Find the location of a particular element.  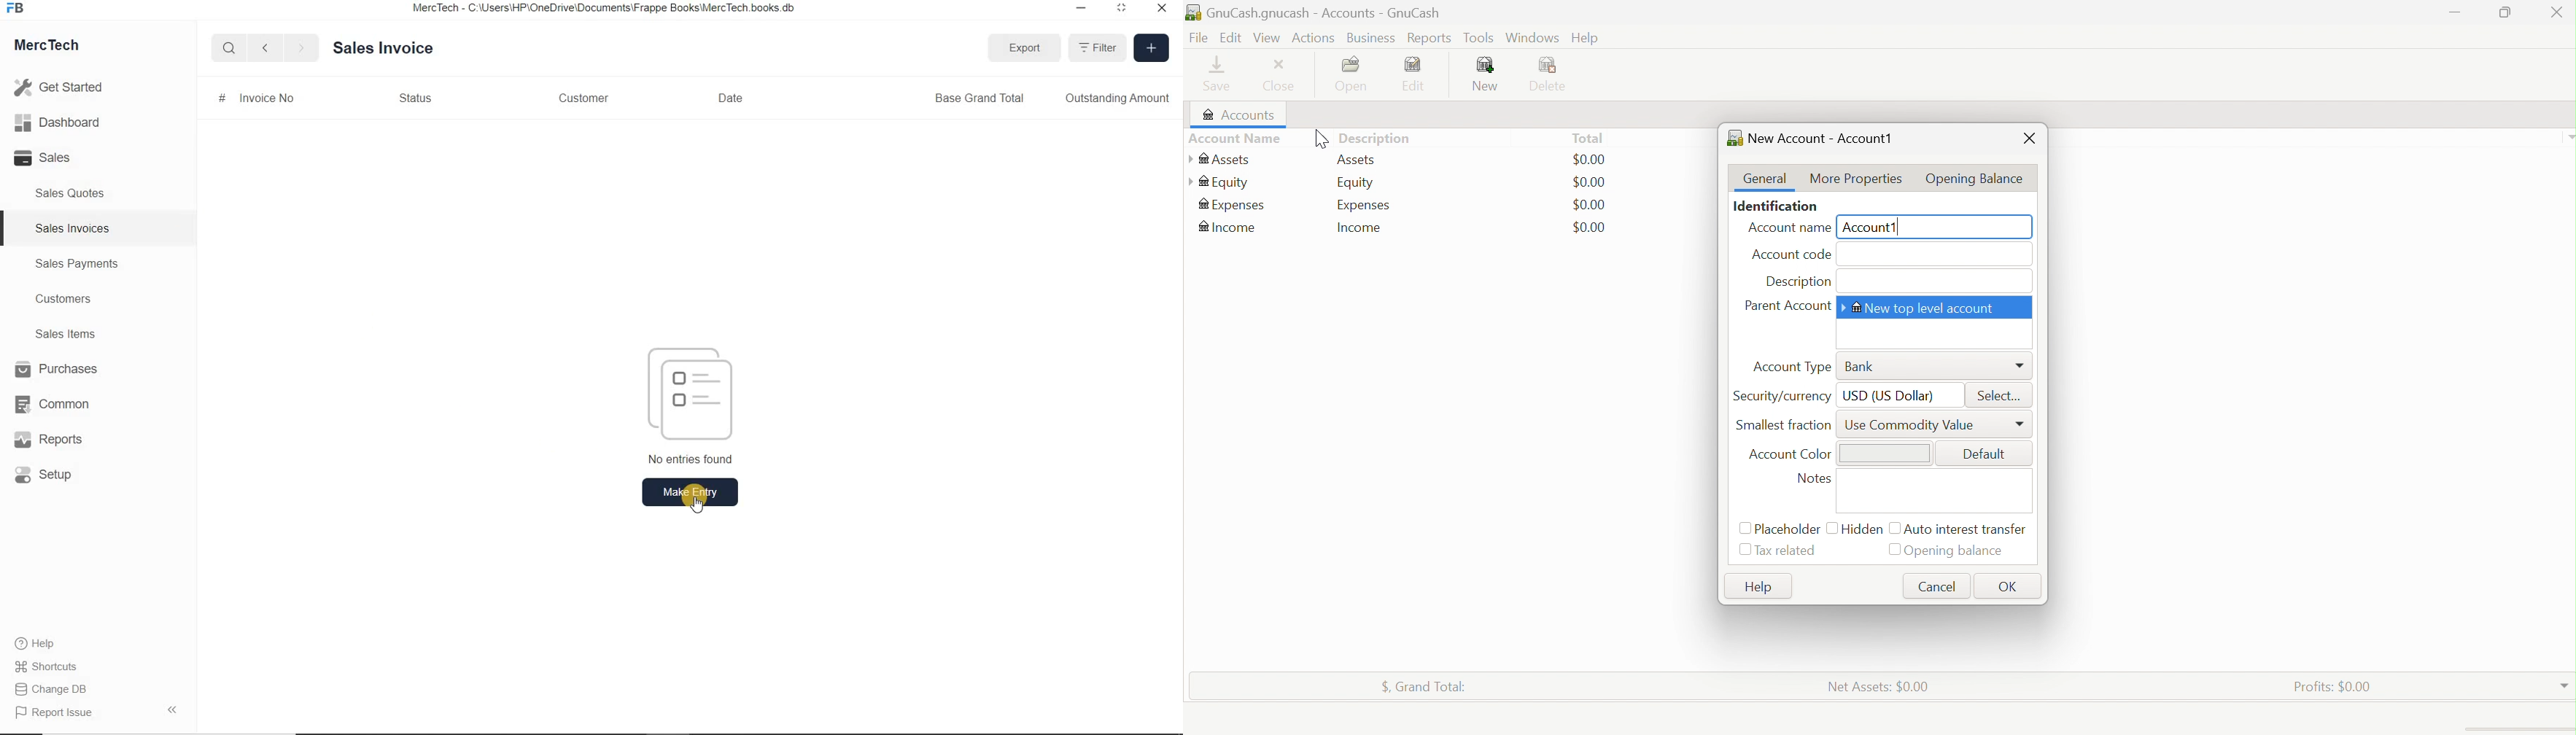

Shortcuts is located at coordinates (53, 667).